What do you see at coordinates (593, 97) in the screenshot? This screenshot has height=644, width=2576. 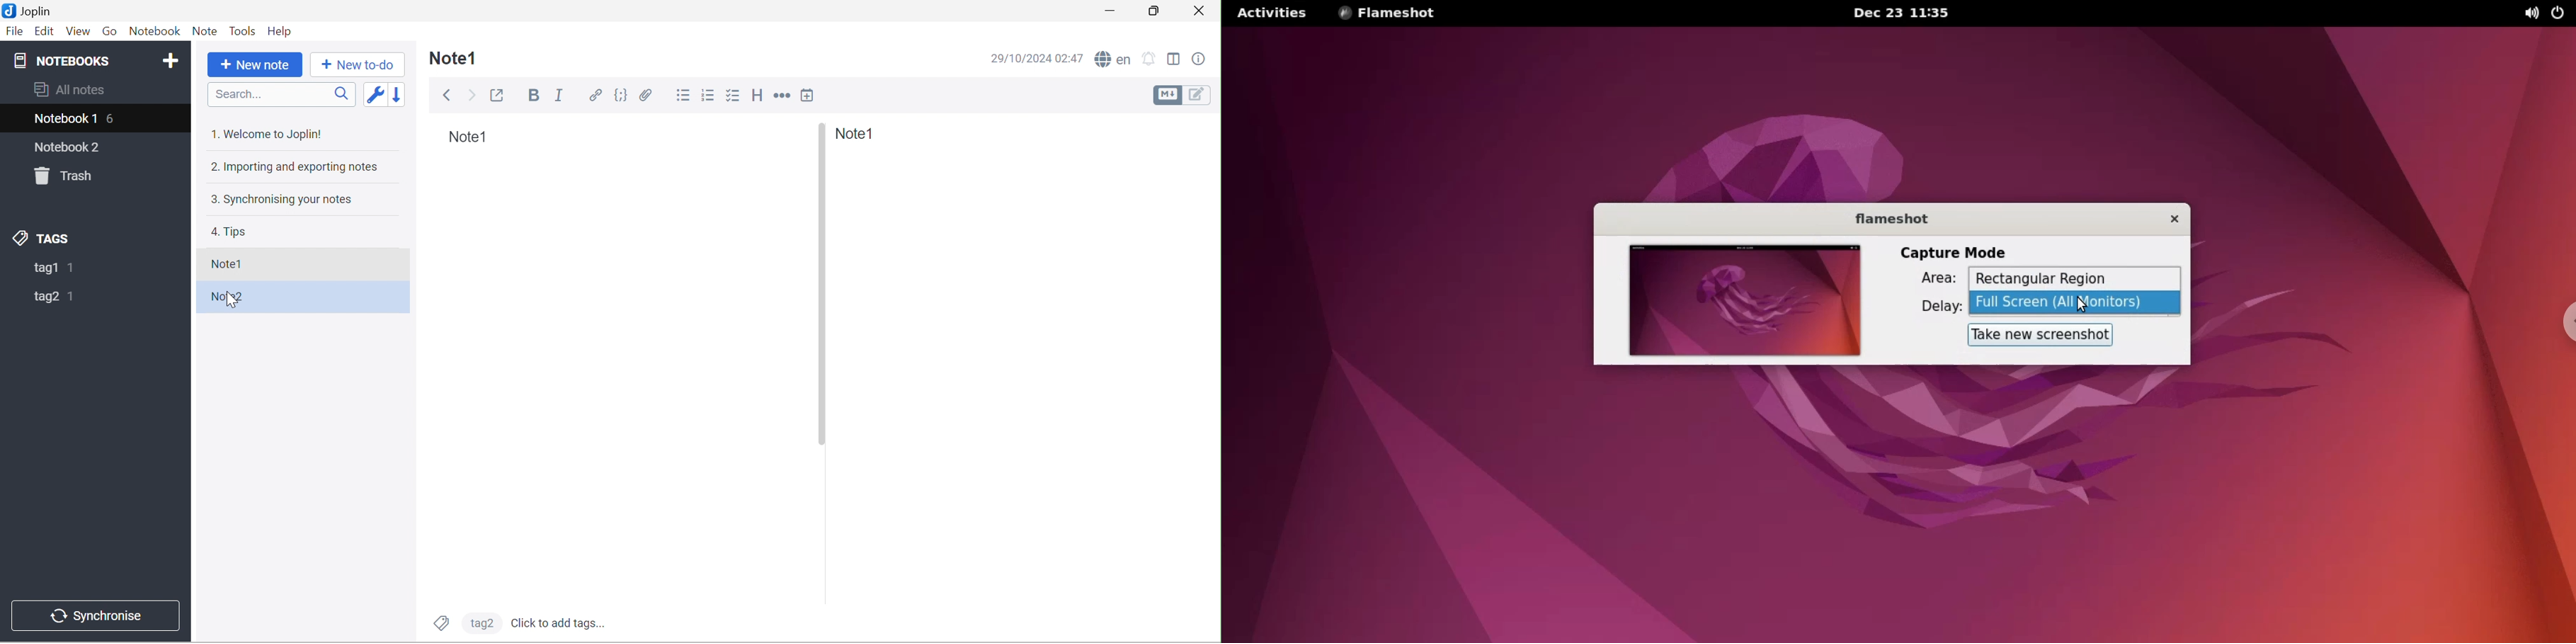 I see `Hyperlink` at bounding box center [593, 97].